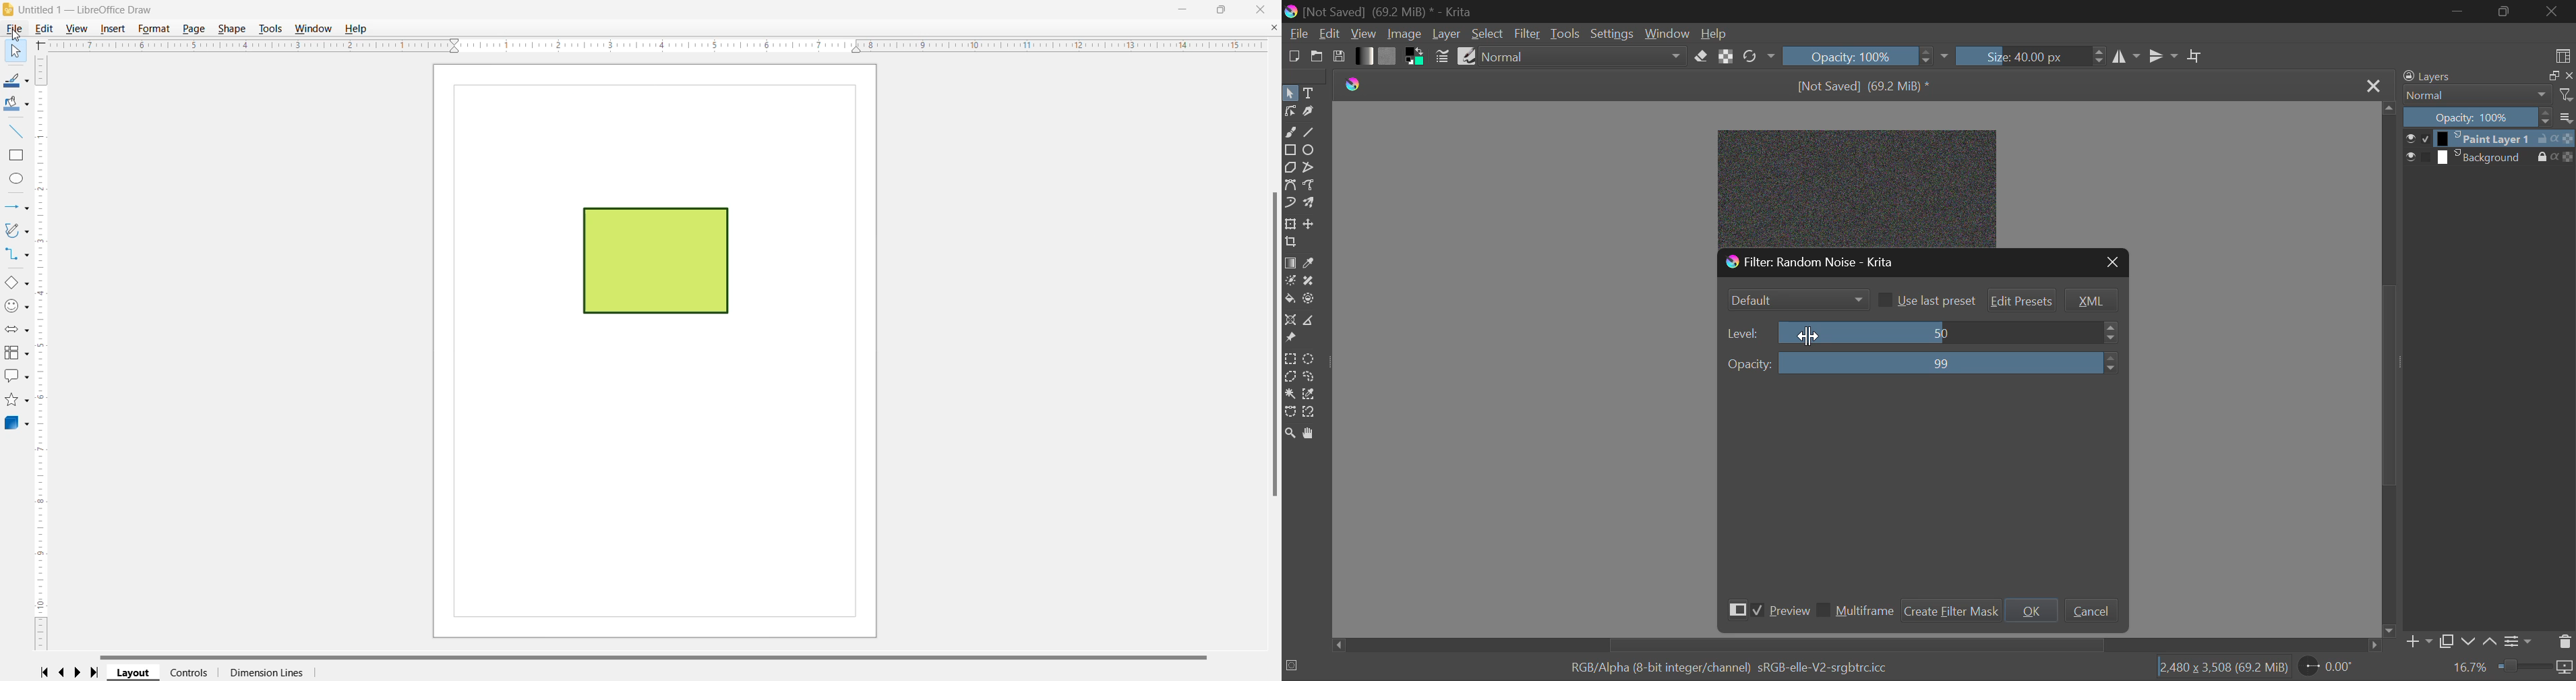 This screenshot has height=700, width=2576. Describe the element at coordinates (1948, 332) in the screenshot. I see `slider` at that location.